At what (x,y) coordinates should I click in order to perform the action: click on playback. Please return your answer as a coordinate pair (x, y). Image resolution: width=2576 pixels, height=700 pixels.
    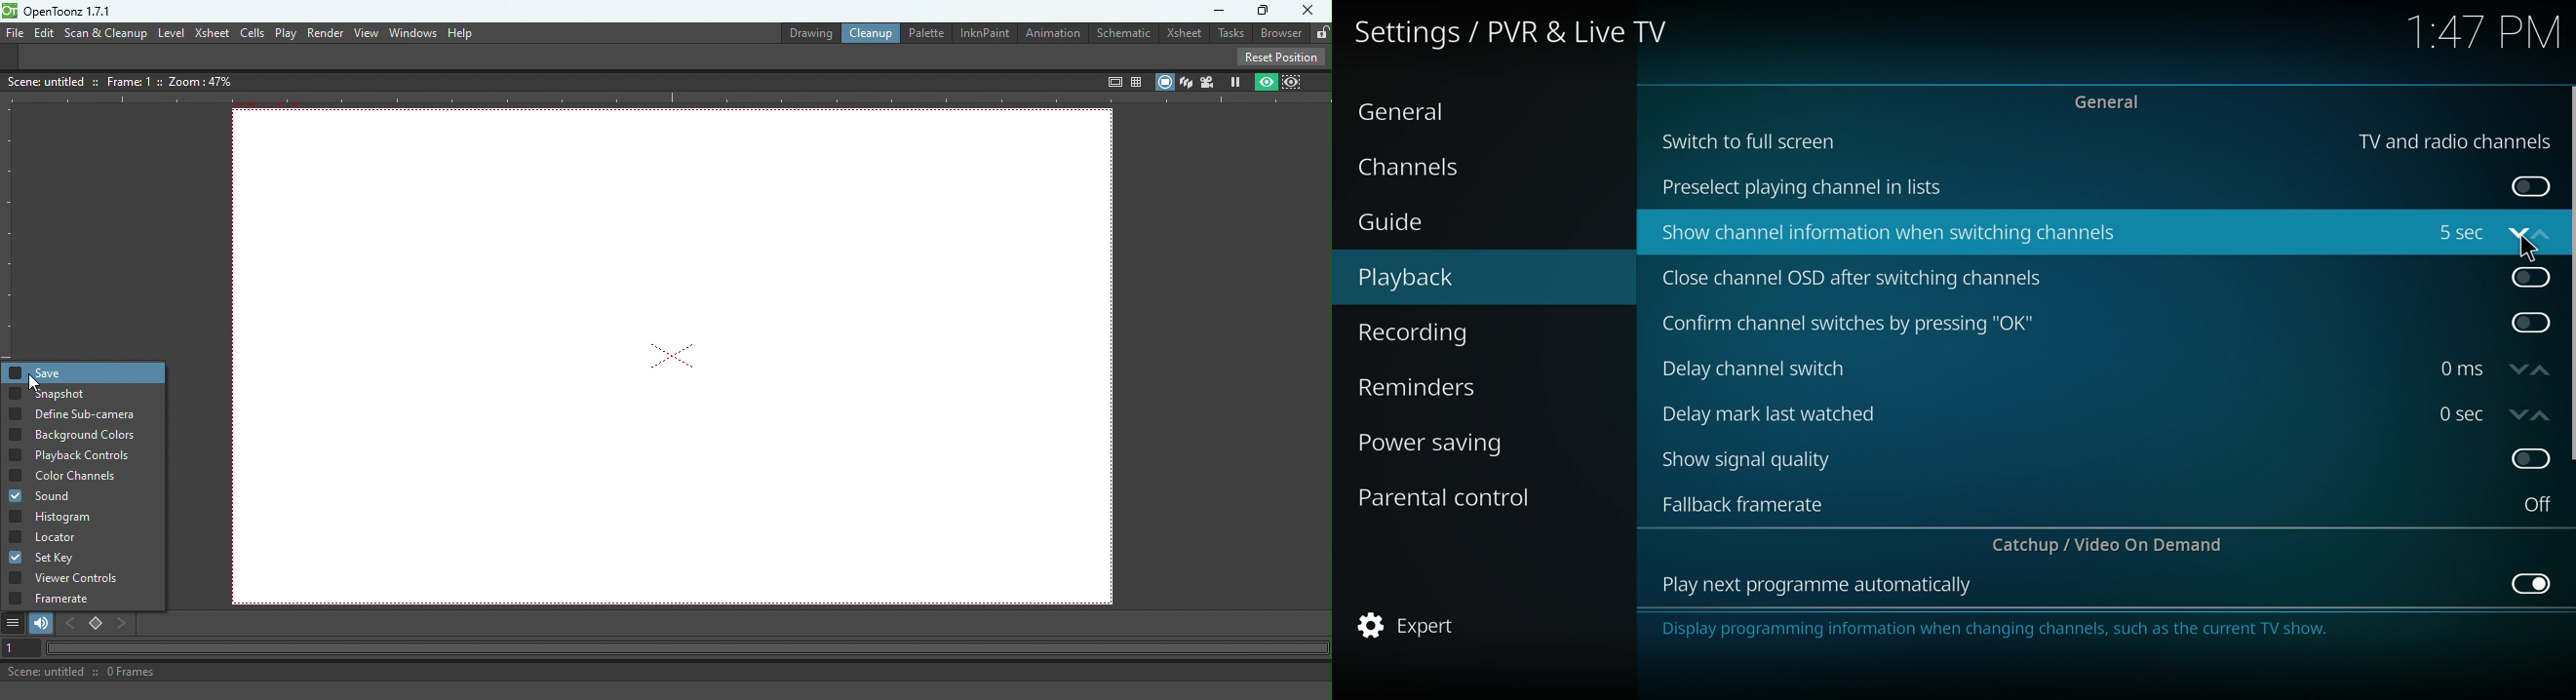
    Looking at the image, I should click on (1446, 278).